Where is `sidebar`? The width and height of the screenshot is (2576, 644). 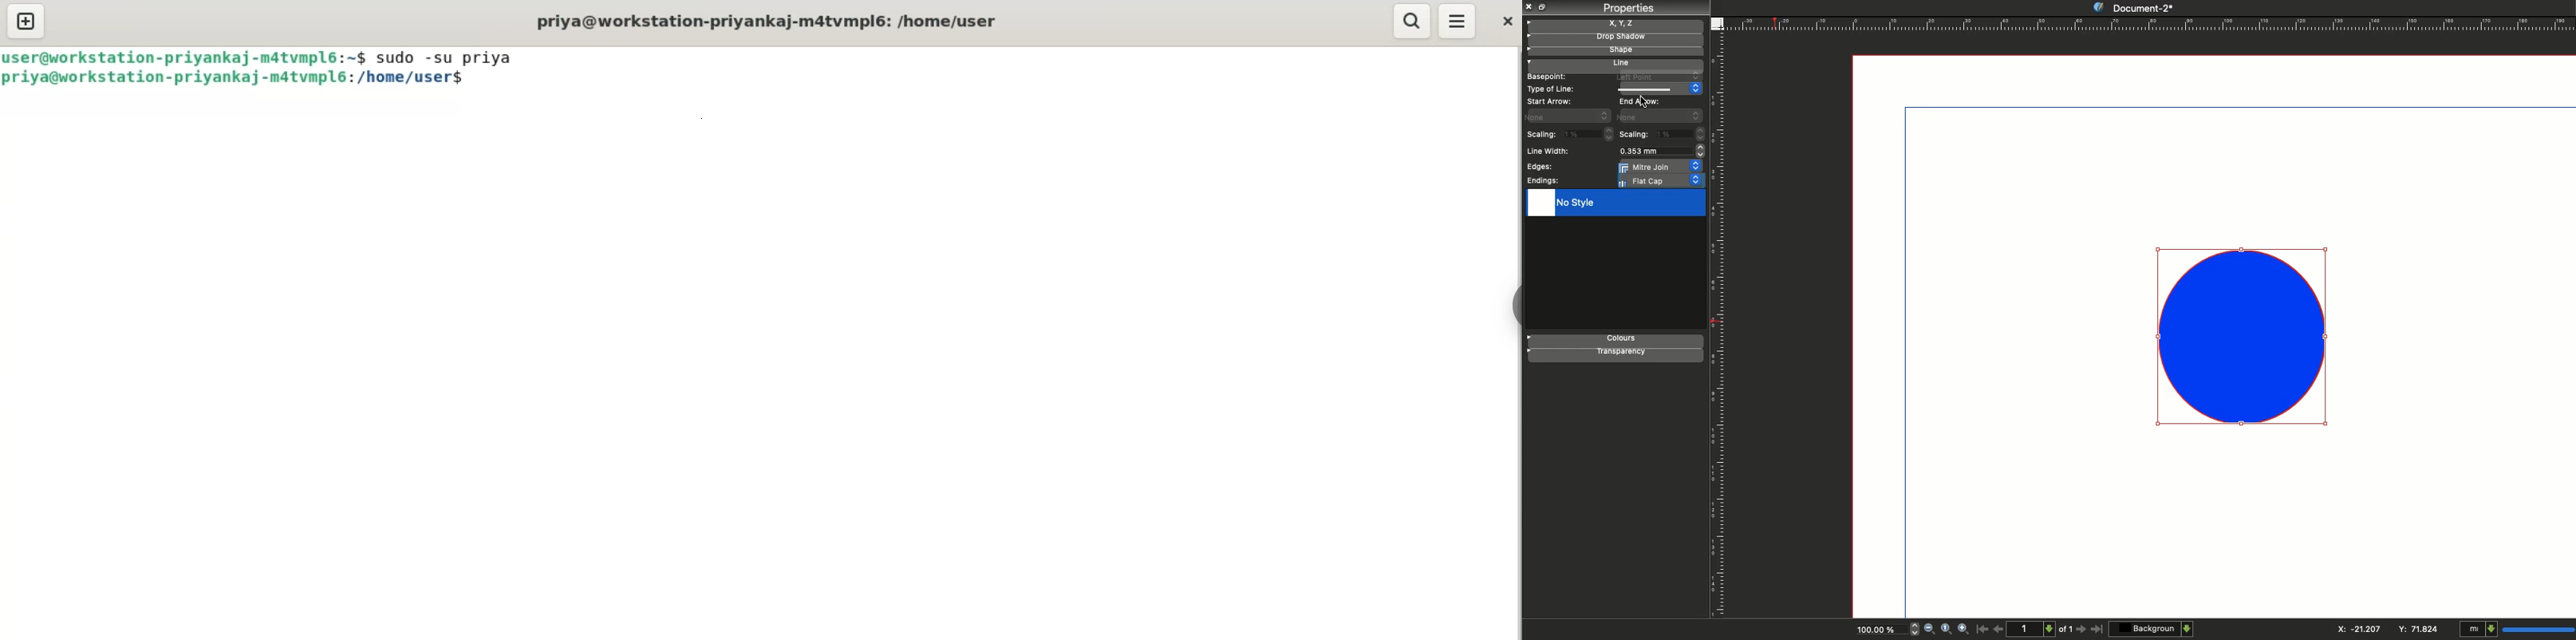 sidebar is located at coordinates (1513, 306).